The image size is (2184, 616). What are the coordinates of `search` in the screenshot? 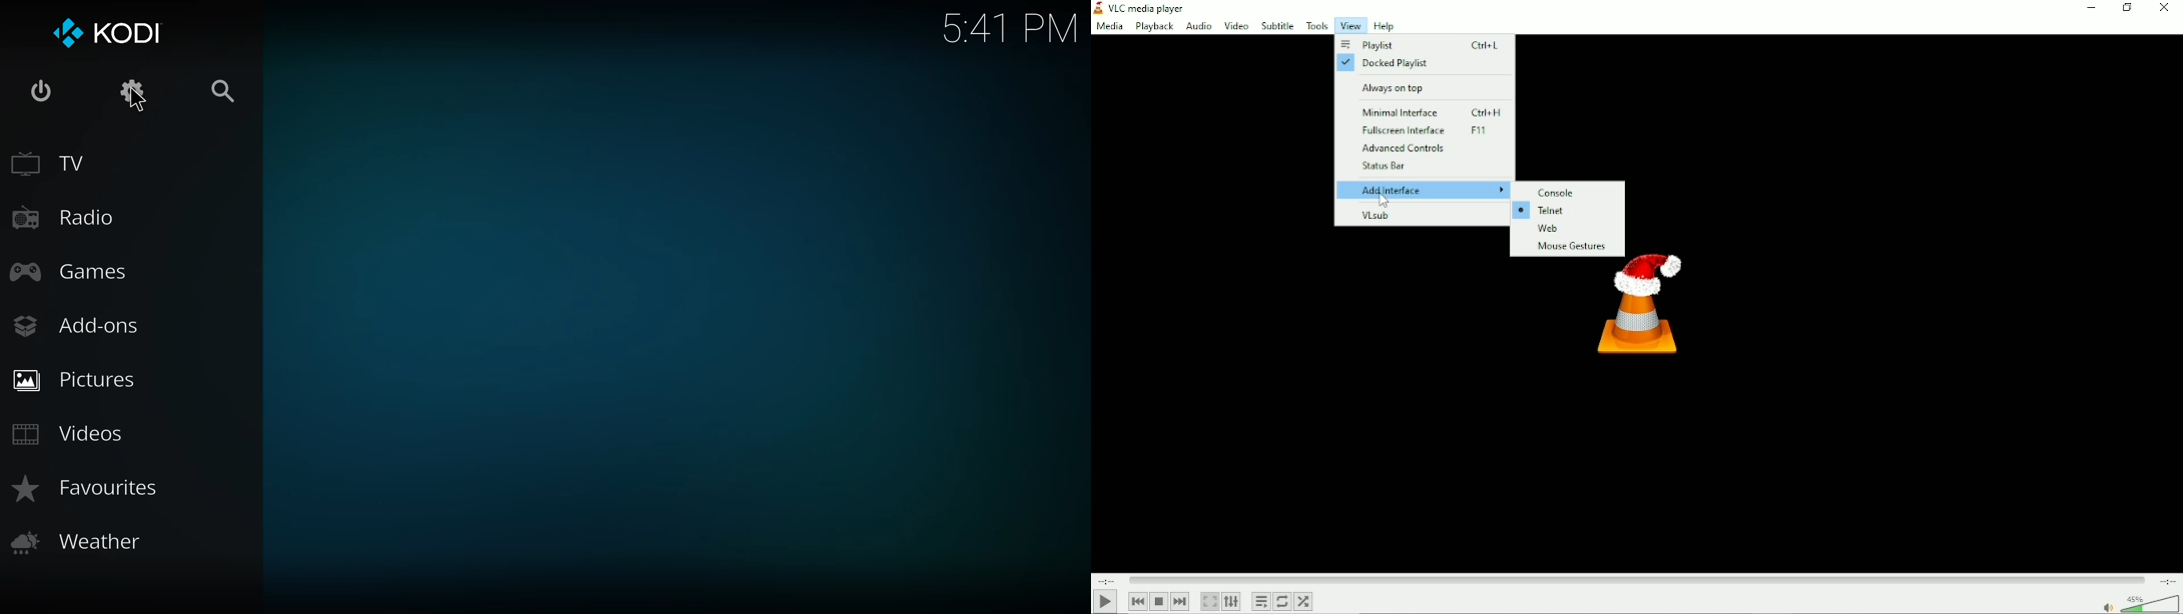 It's located at (226, 93).